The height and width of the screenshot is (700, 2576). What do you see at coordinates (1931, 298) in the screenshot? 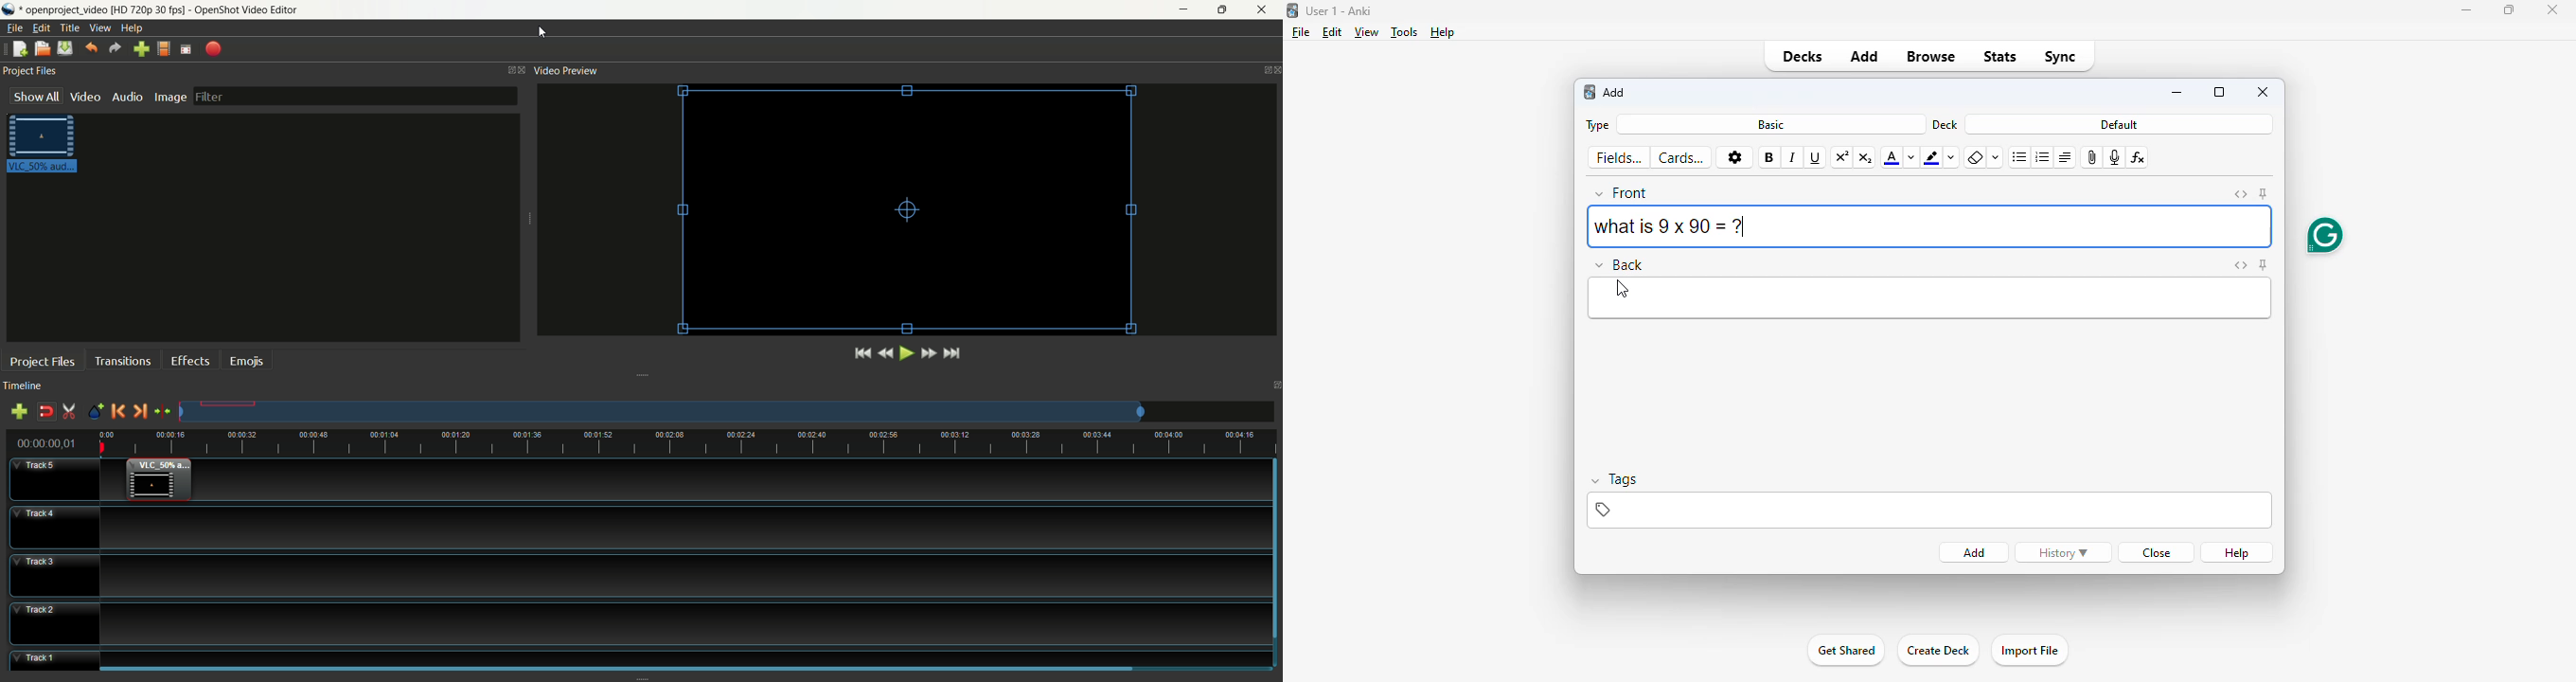
I see `edit back answer` at bounding box center [1931, 298].